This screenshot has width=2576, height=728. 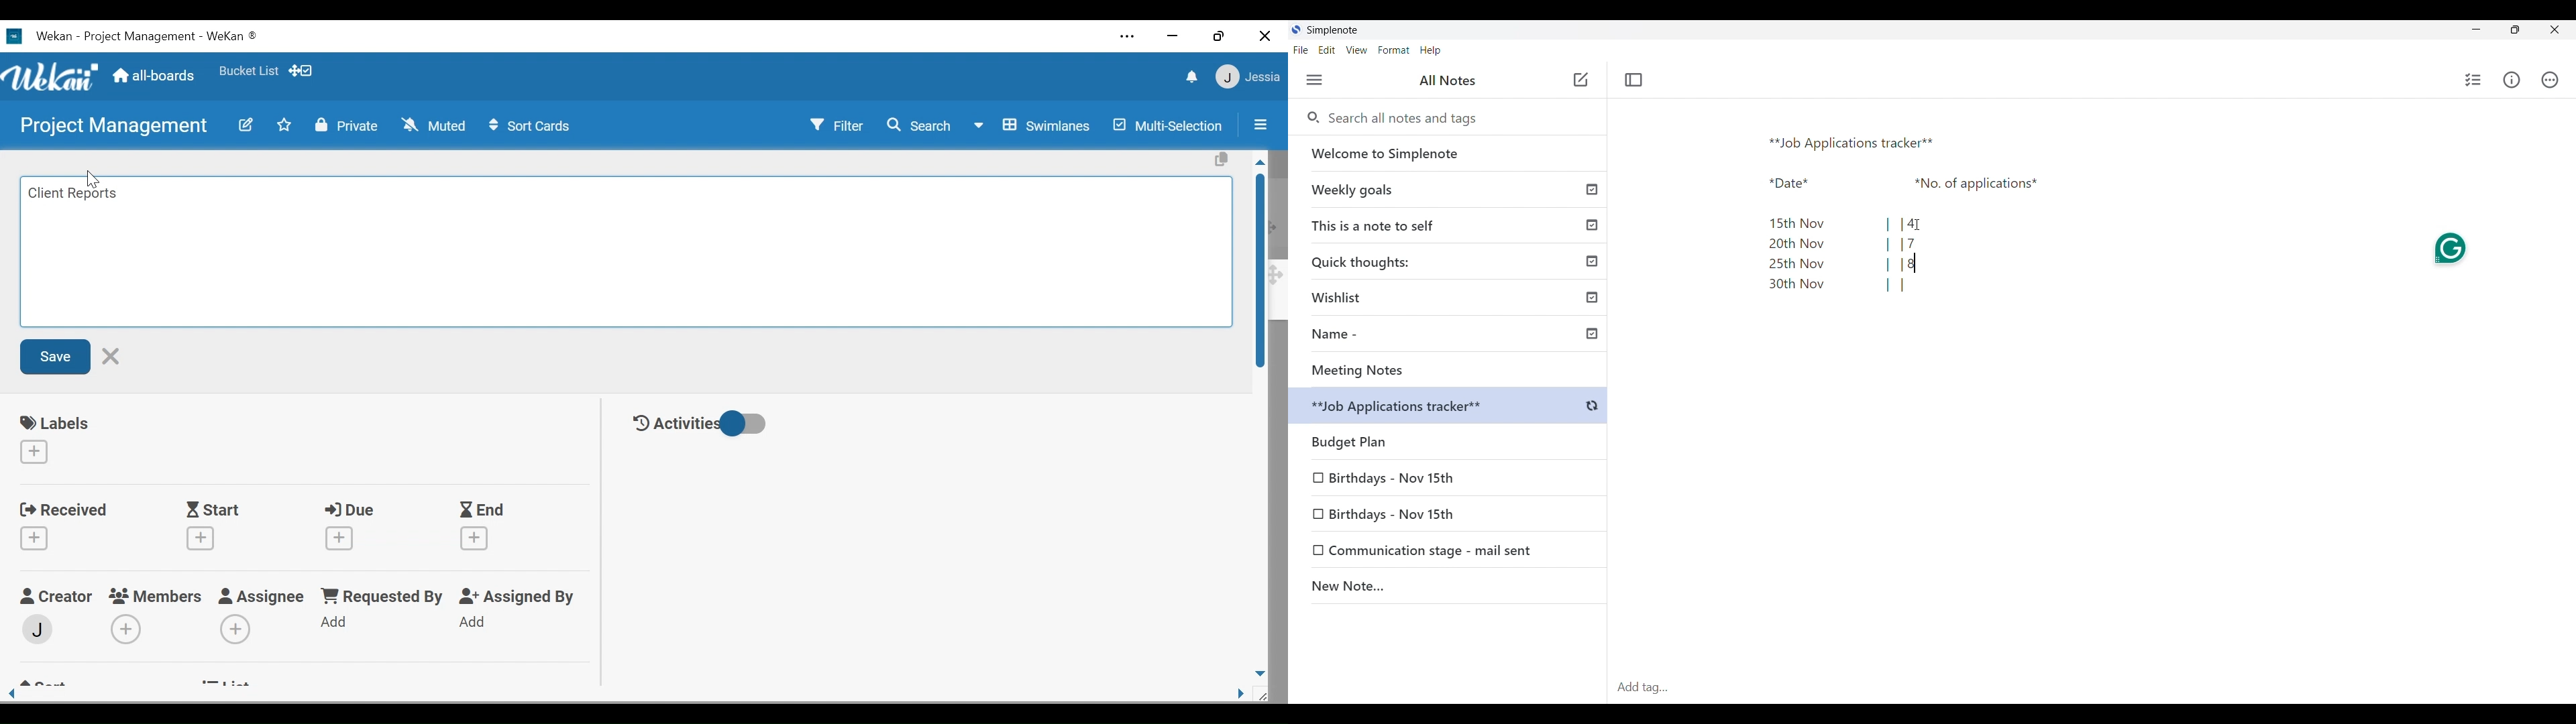 I want to click on Weekly goals, so click(x=1448, y=189).